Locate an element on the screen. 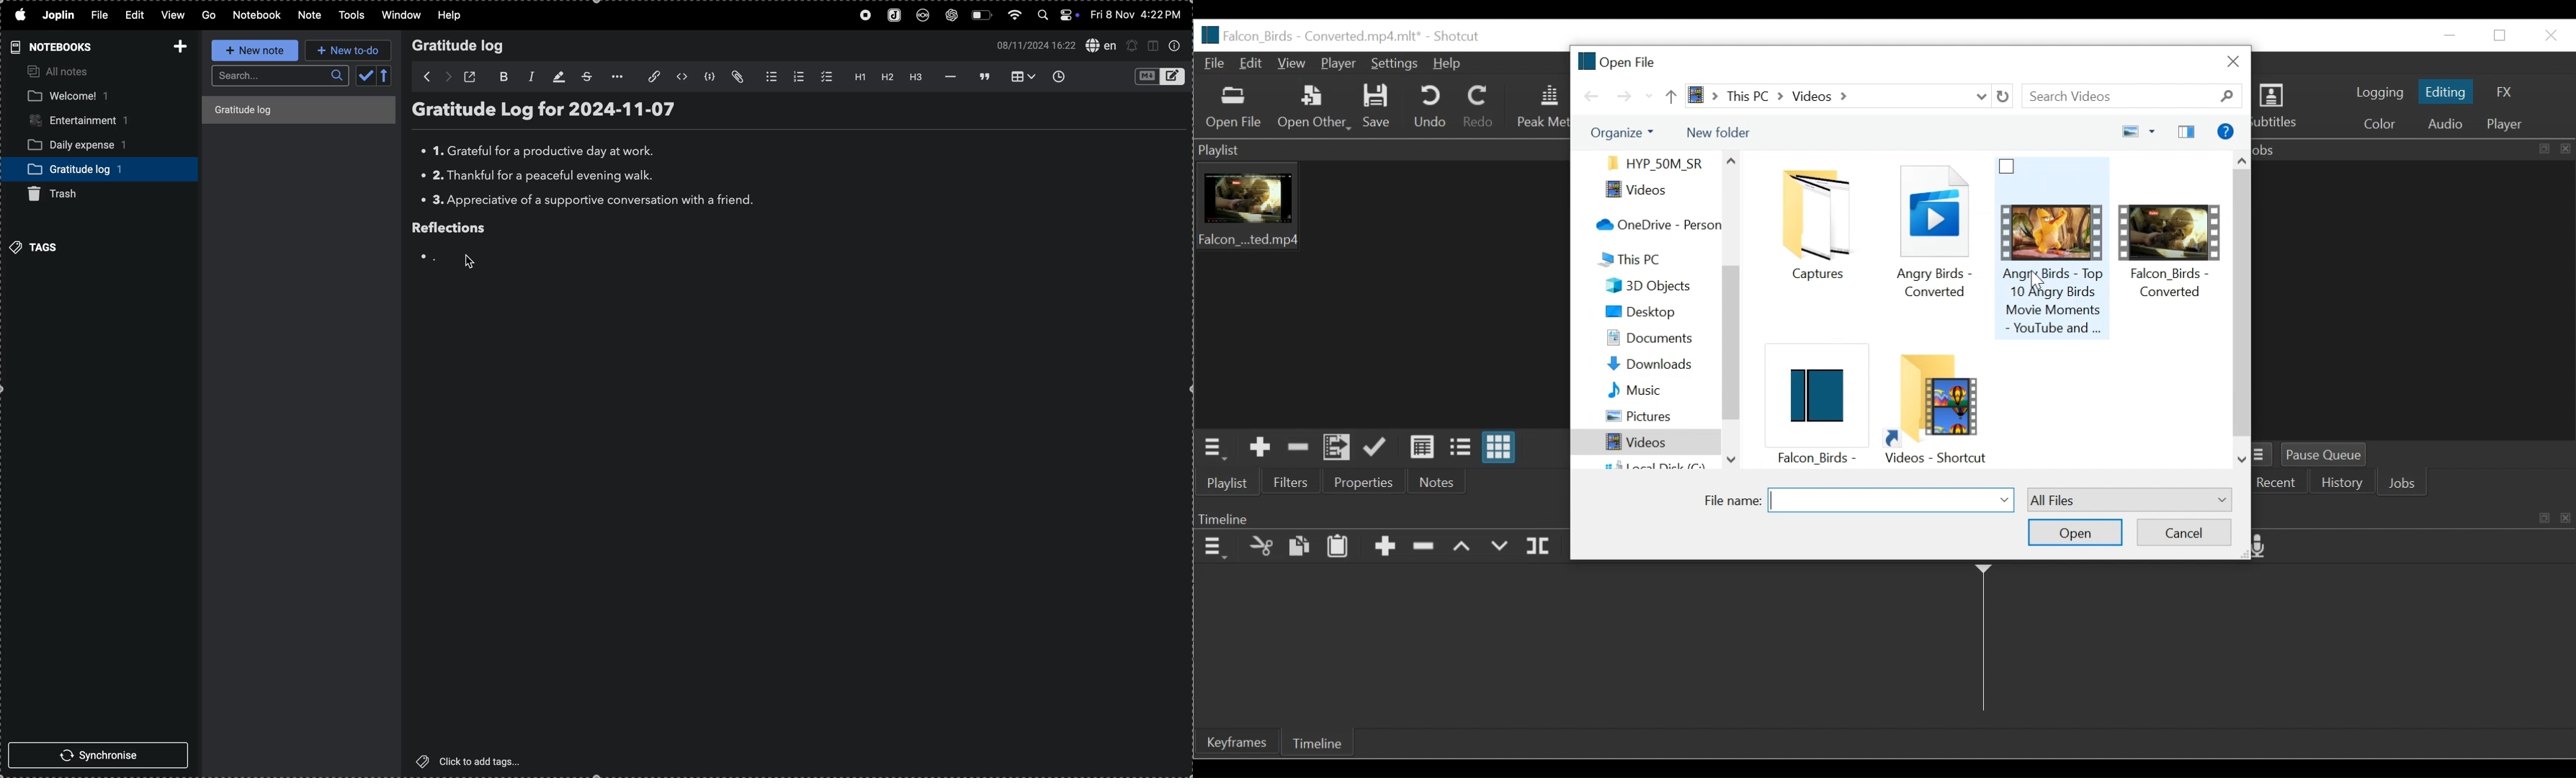  joplin menu is located at coordinates (57, 15).